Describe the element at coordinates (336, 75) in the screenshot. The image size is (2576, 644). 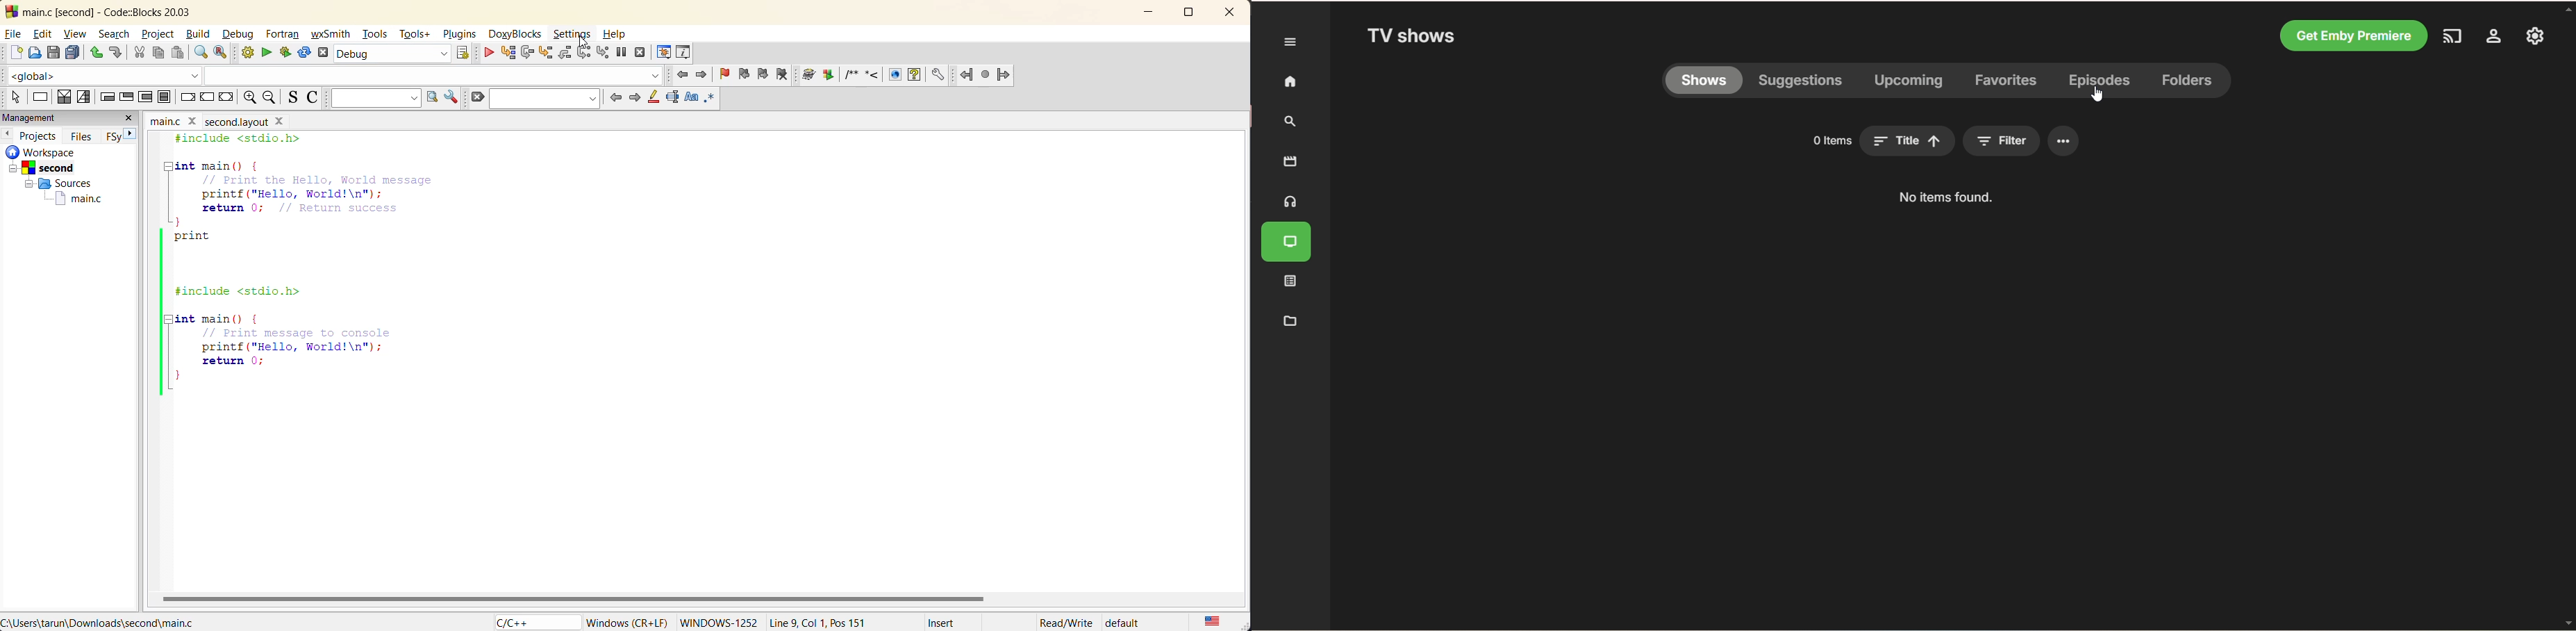
I see `code completion compiler` at that location.